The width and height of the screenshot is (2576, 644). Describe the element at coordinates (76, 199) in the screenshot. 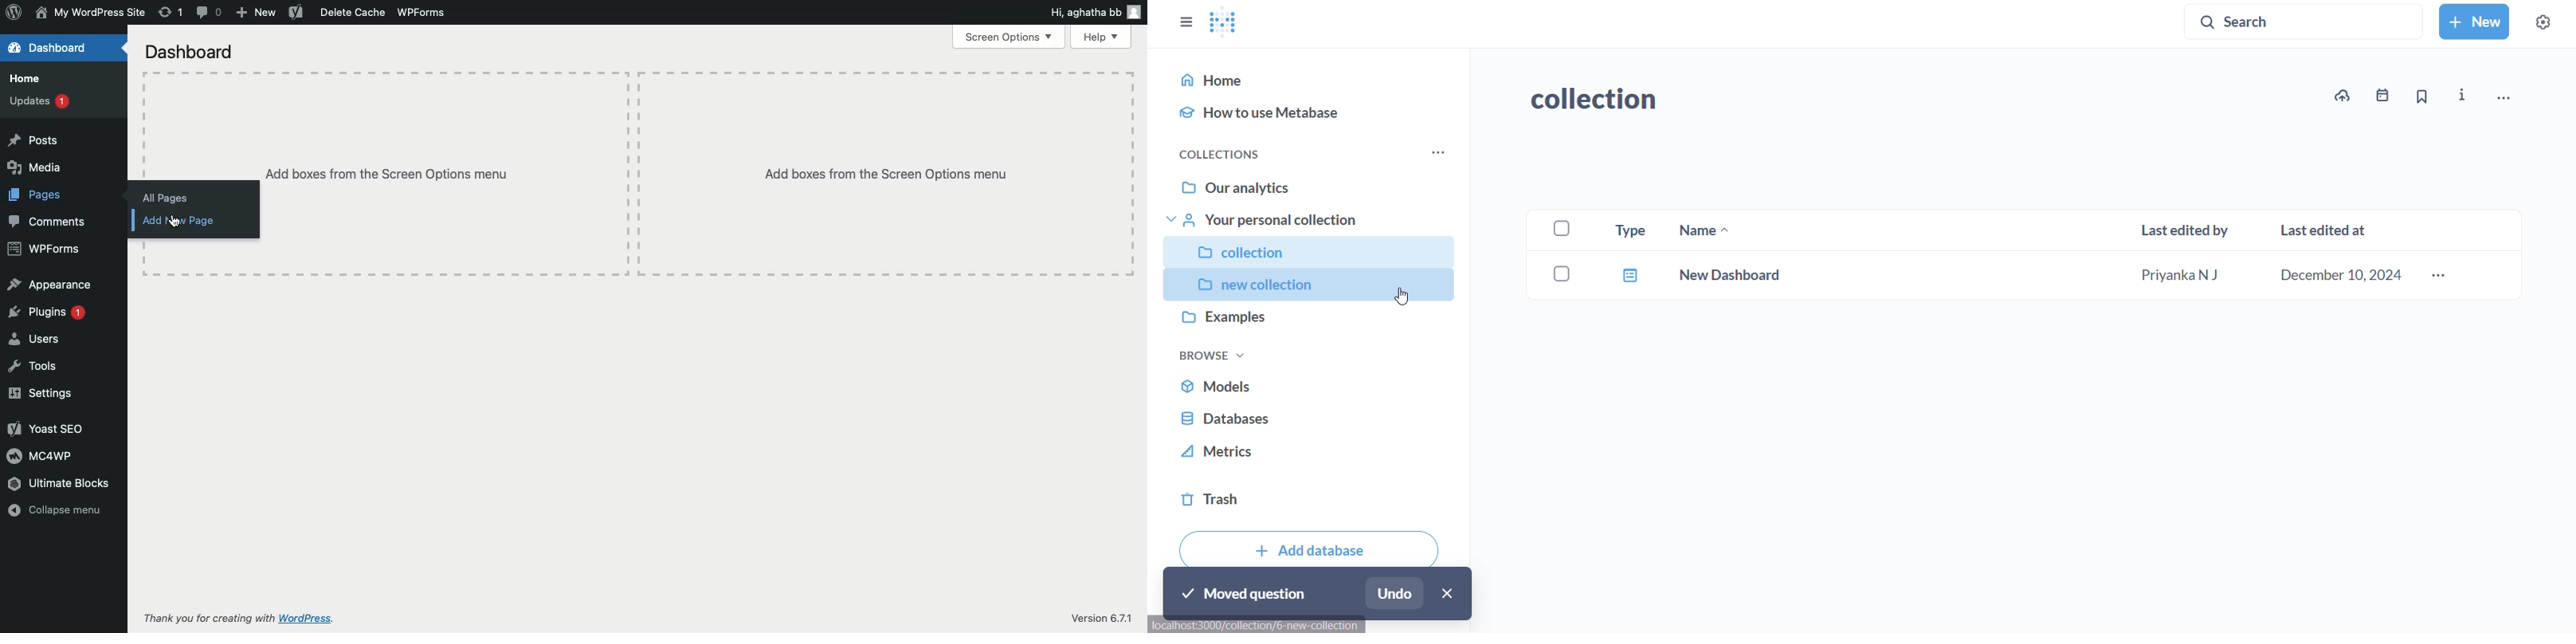

I see `Cursor` at that location.